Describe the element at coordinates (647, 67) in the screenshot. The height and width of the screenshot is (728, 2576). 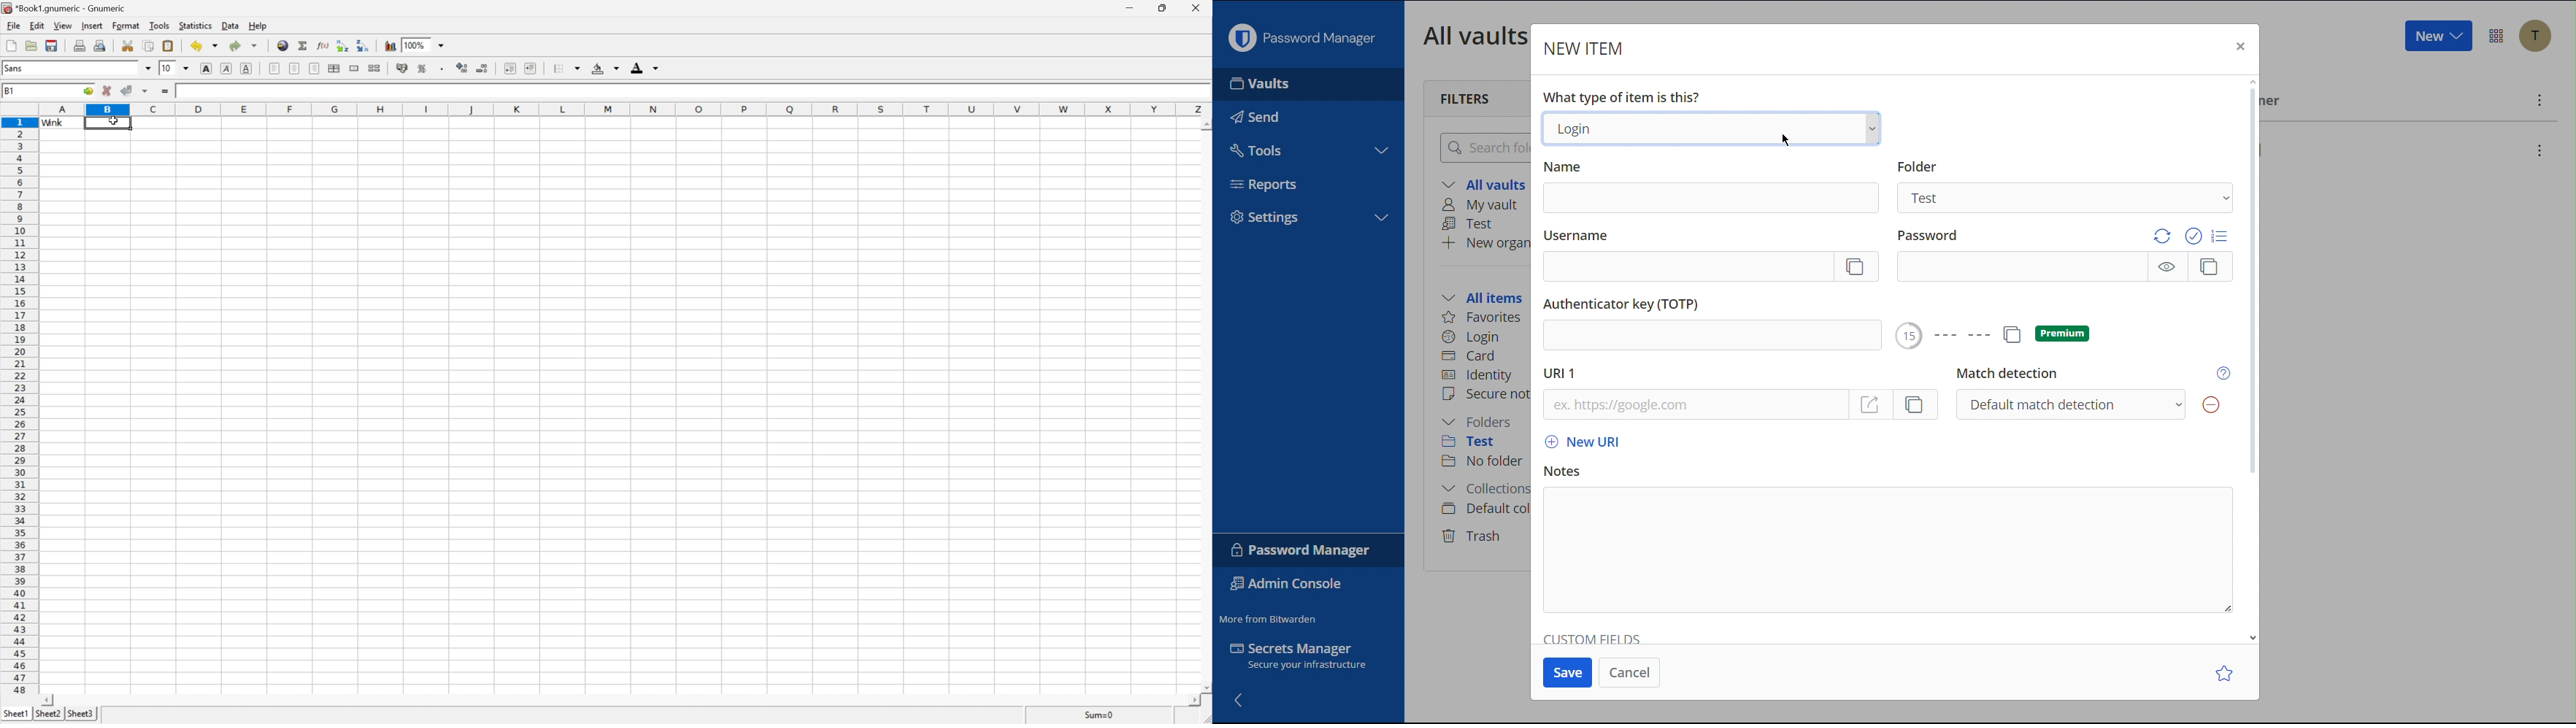
I see `foreground` at that location.